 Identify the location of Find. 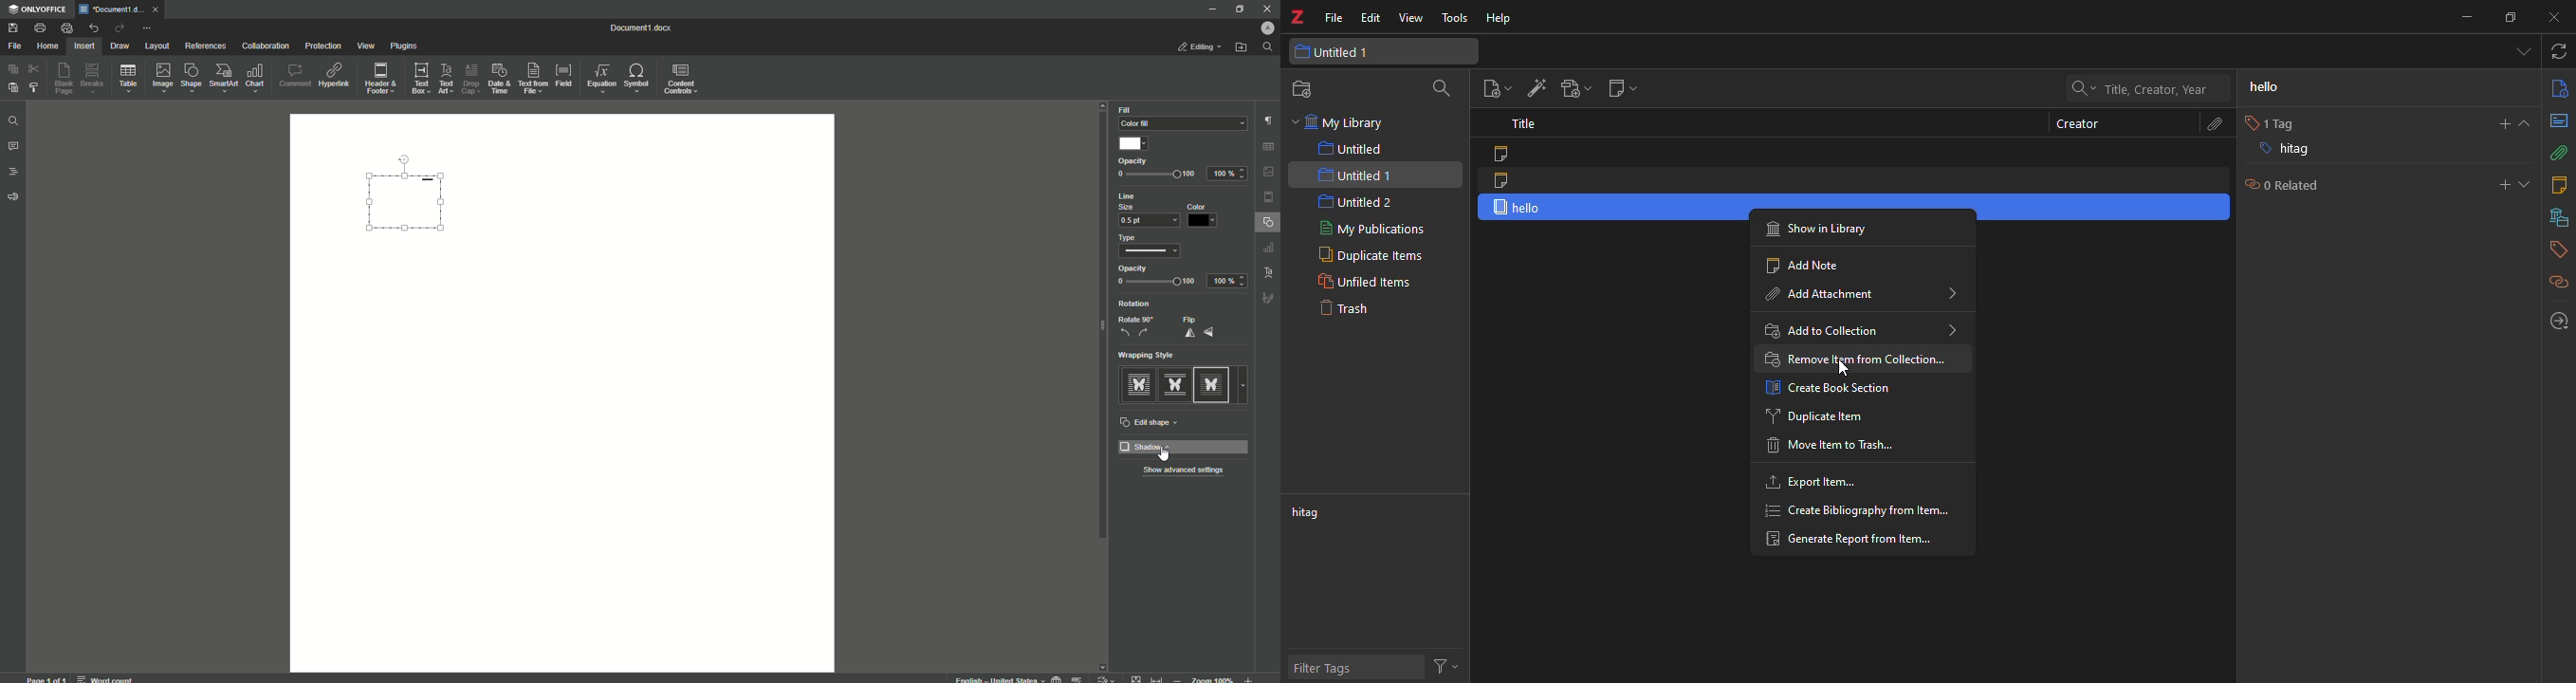
(13, 122).